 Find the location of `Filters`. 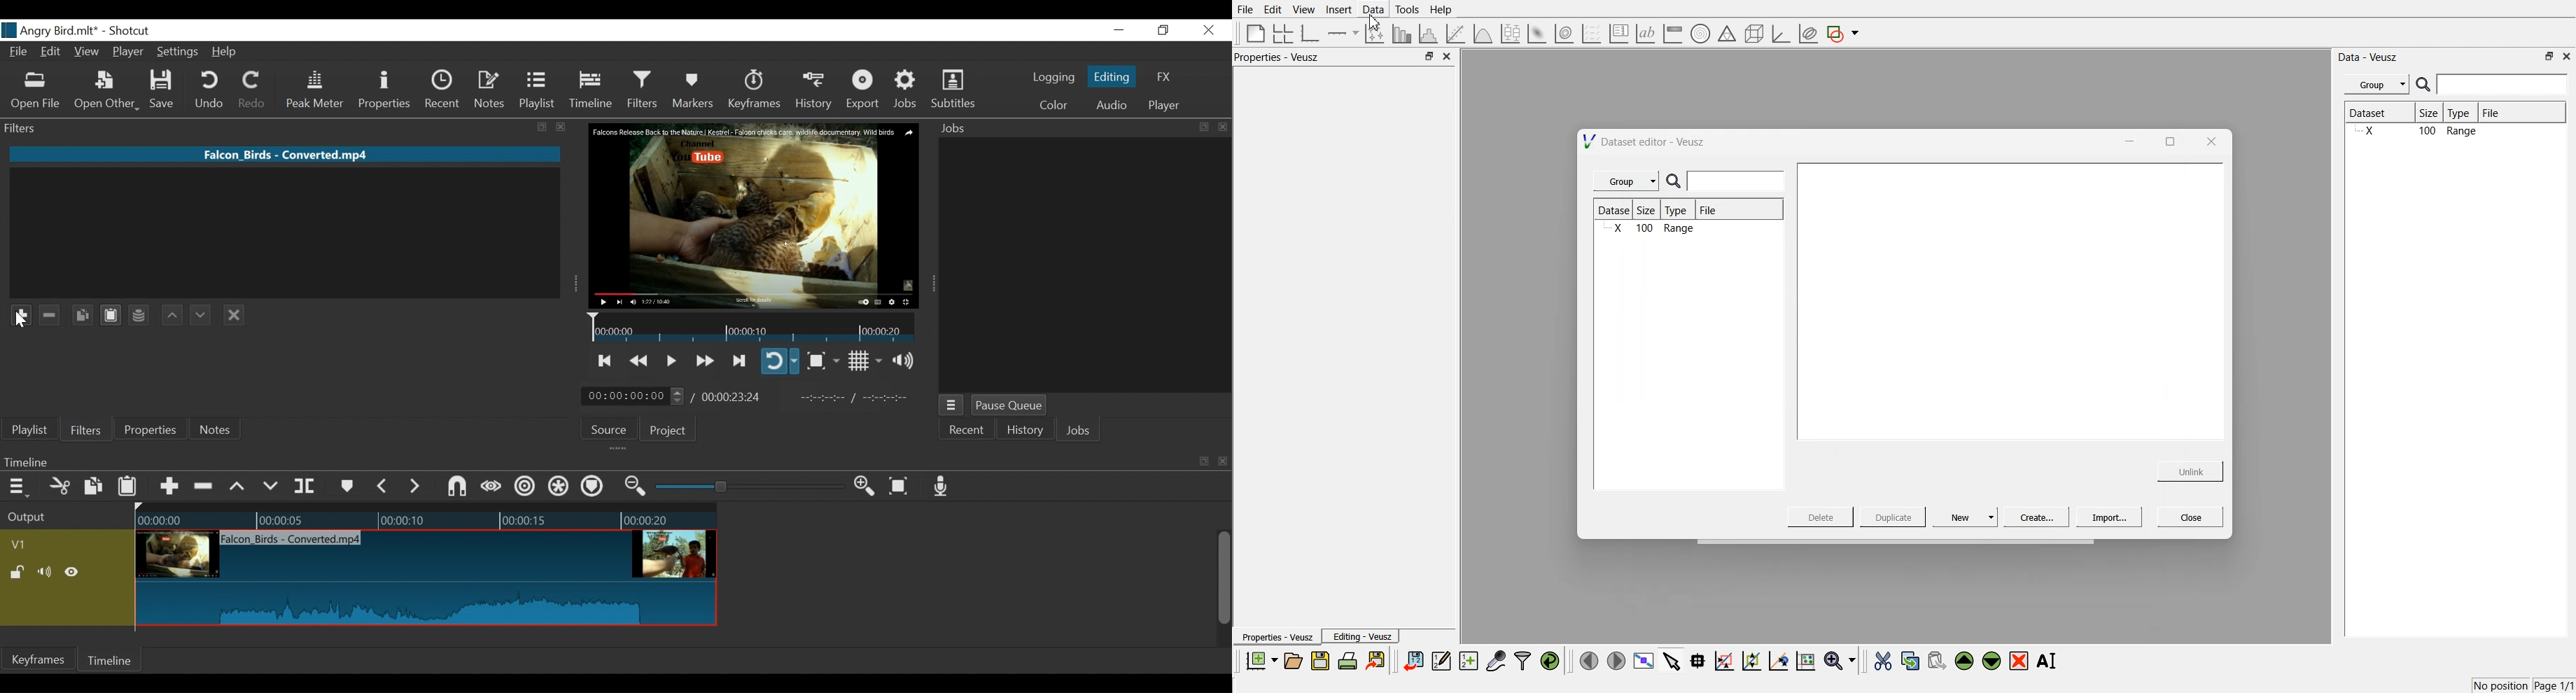

Filters is located at coordinates (84, 429).